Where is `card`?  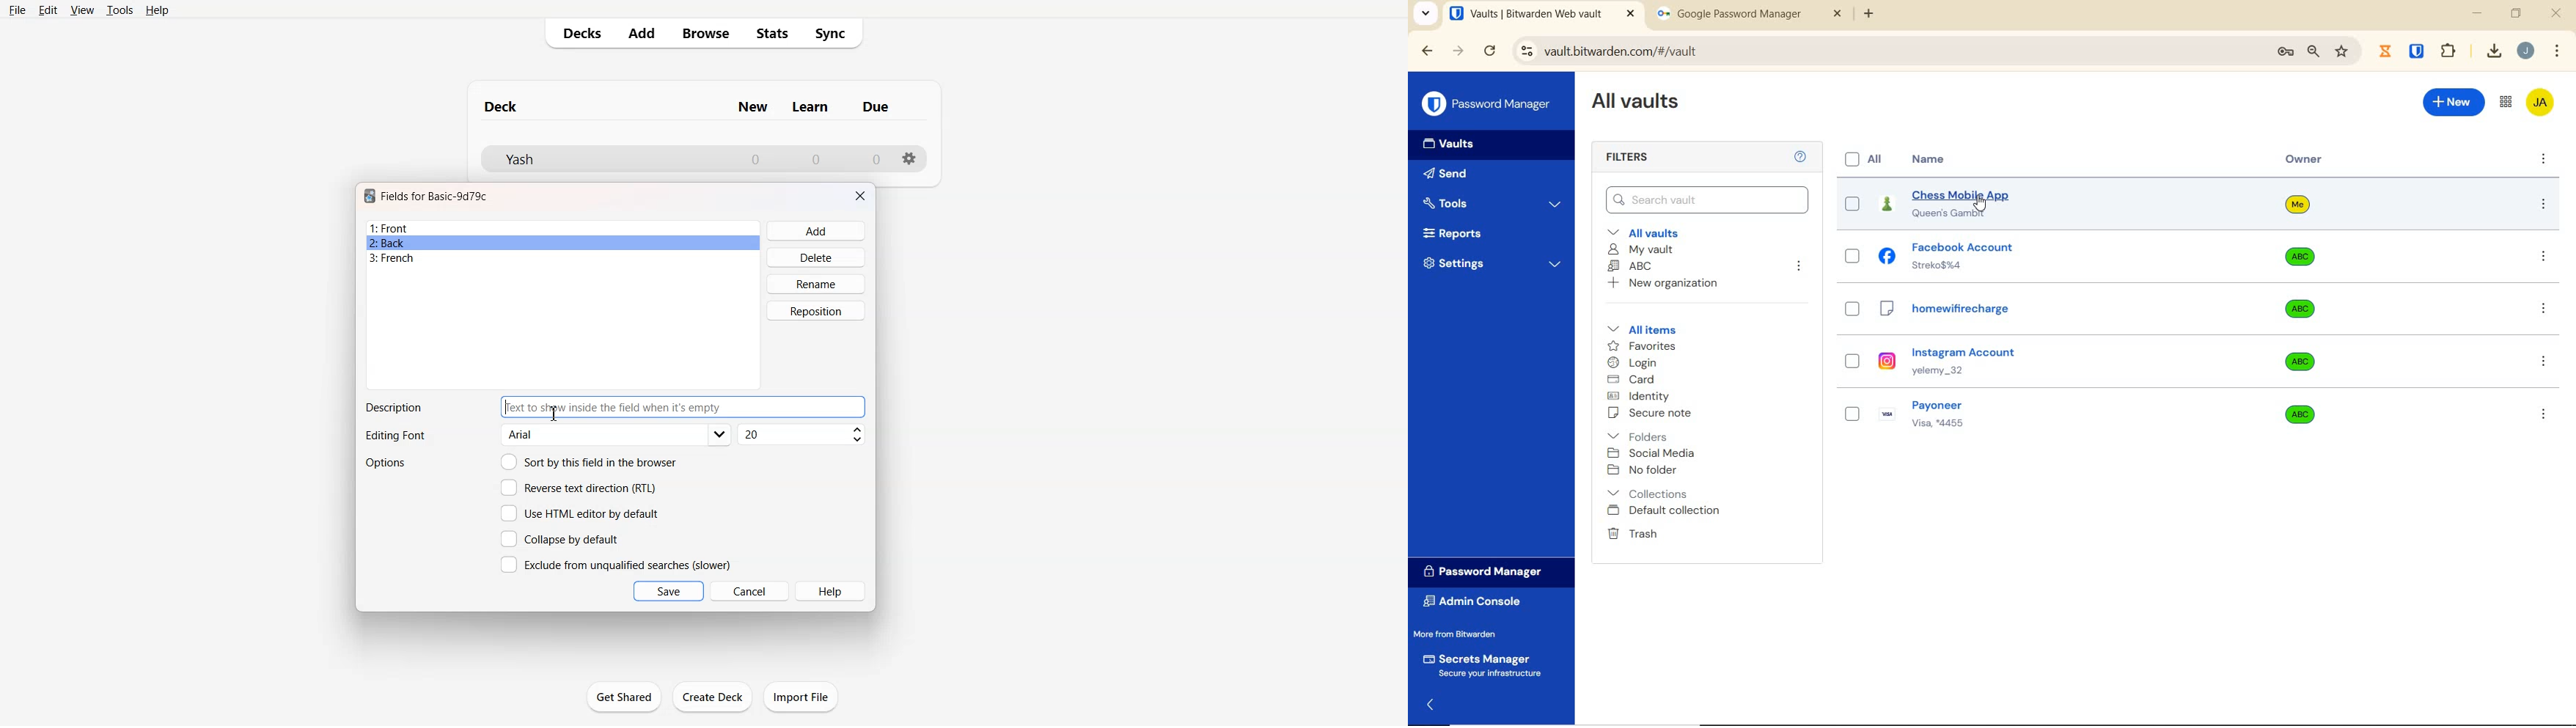 card is located at coordinates (1633, 380).